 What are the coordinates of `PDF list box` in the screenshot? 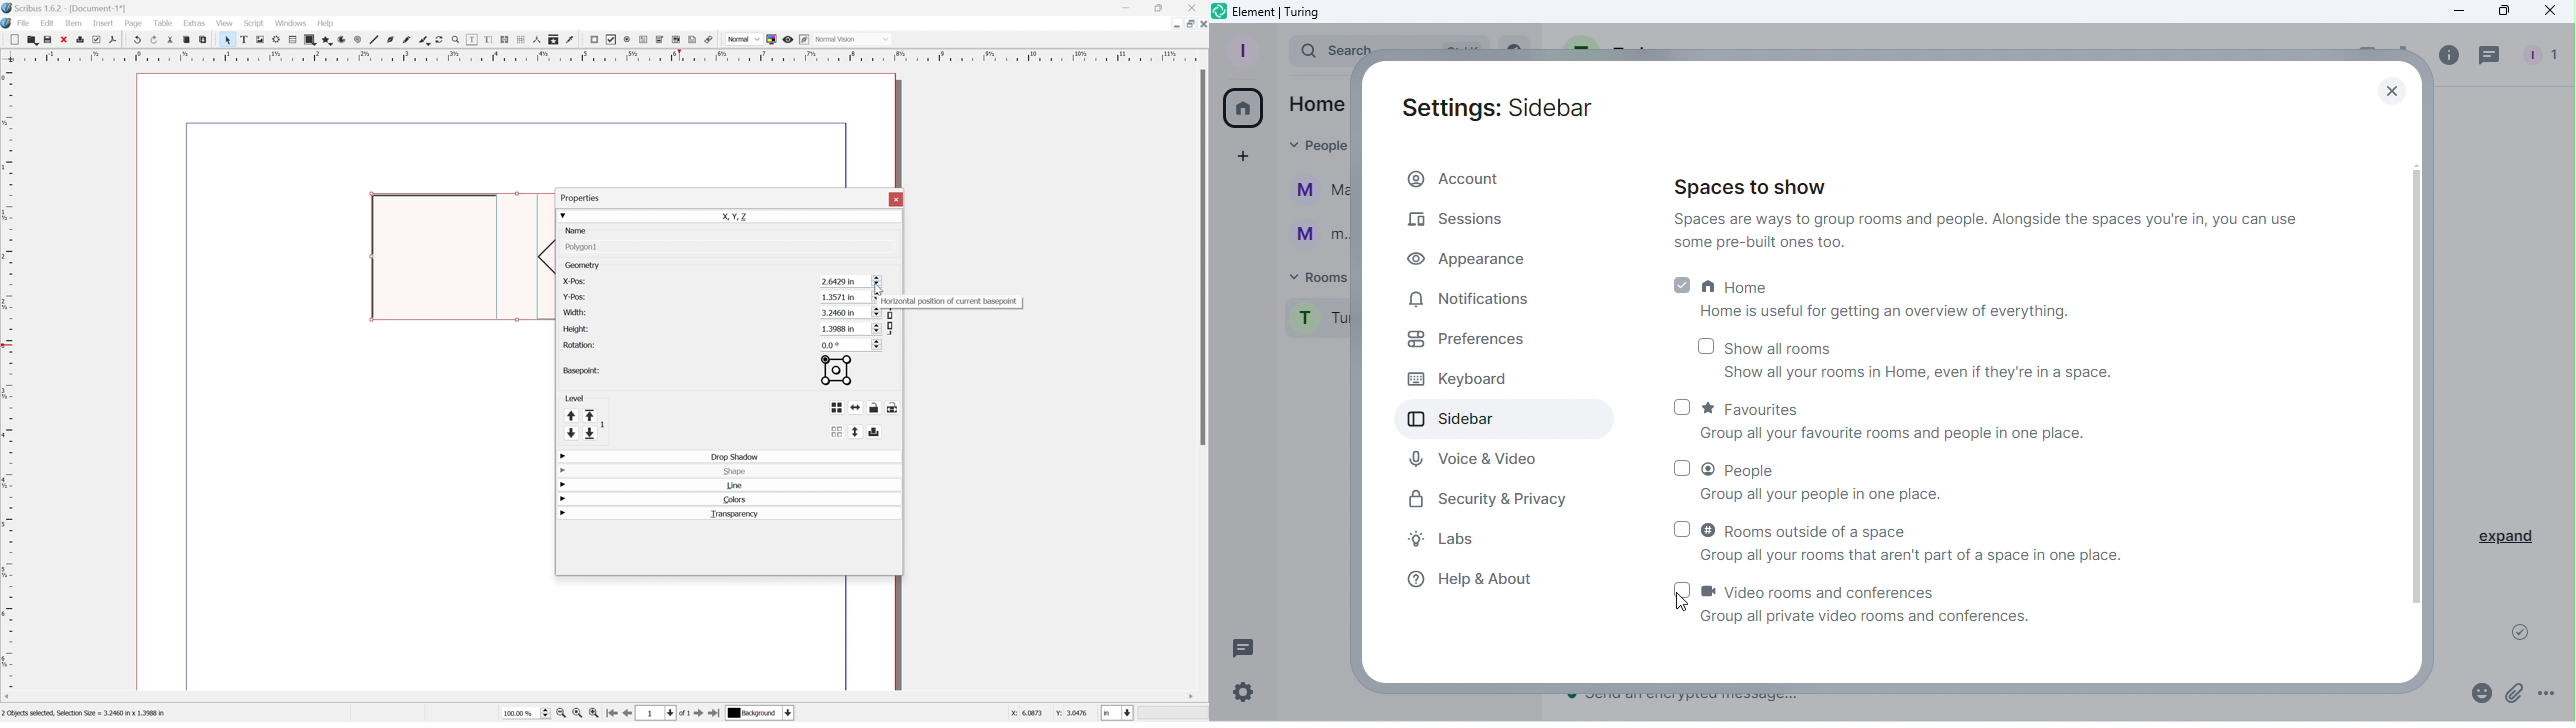 It's located at (674, 39).